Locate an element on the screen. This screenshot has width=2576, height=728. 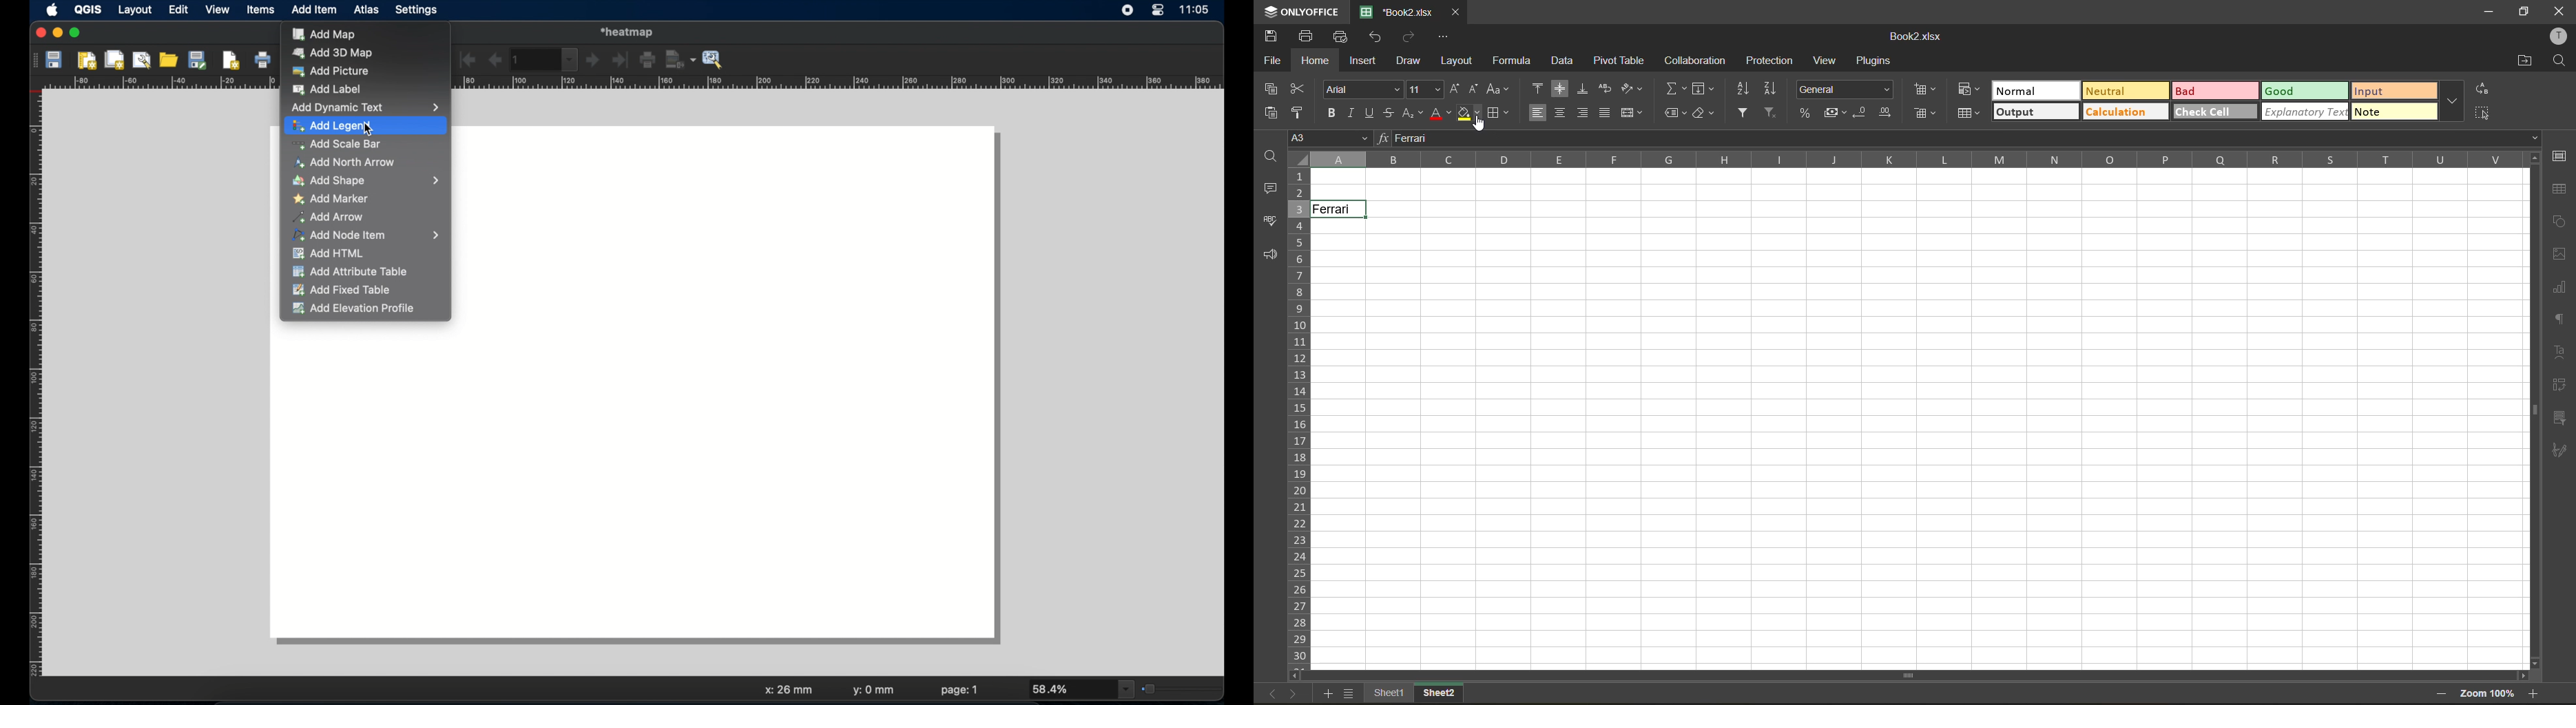
last image is located at coordinates (622, 61).